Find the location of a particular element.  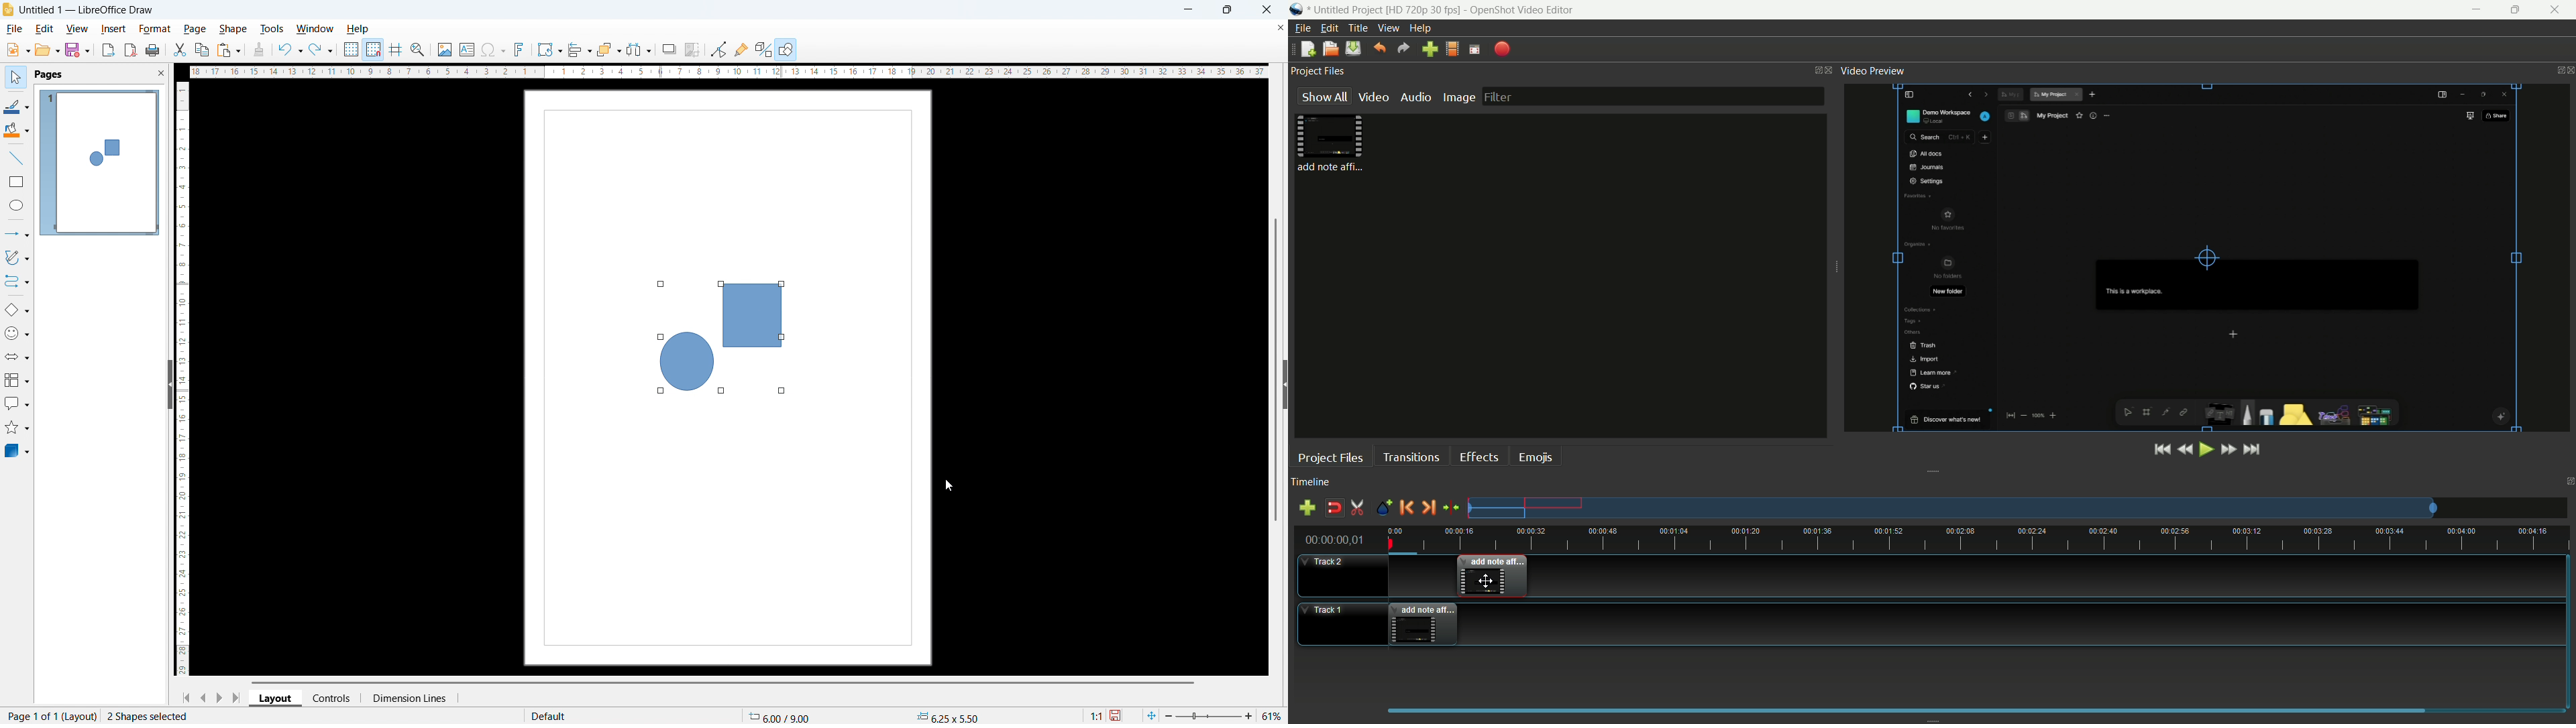

help is located at coordinates (358, 29).